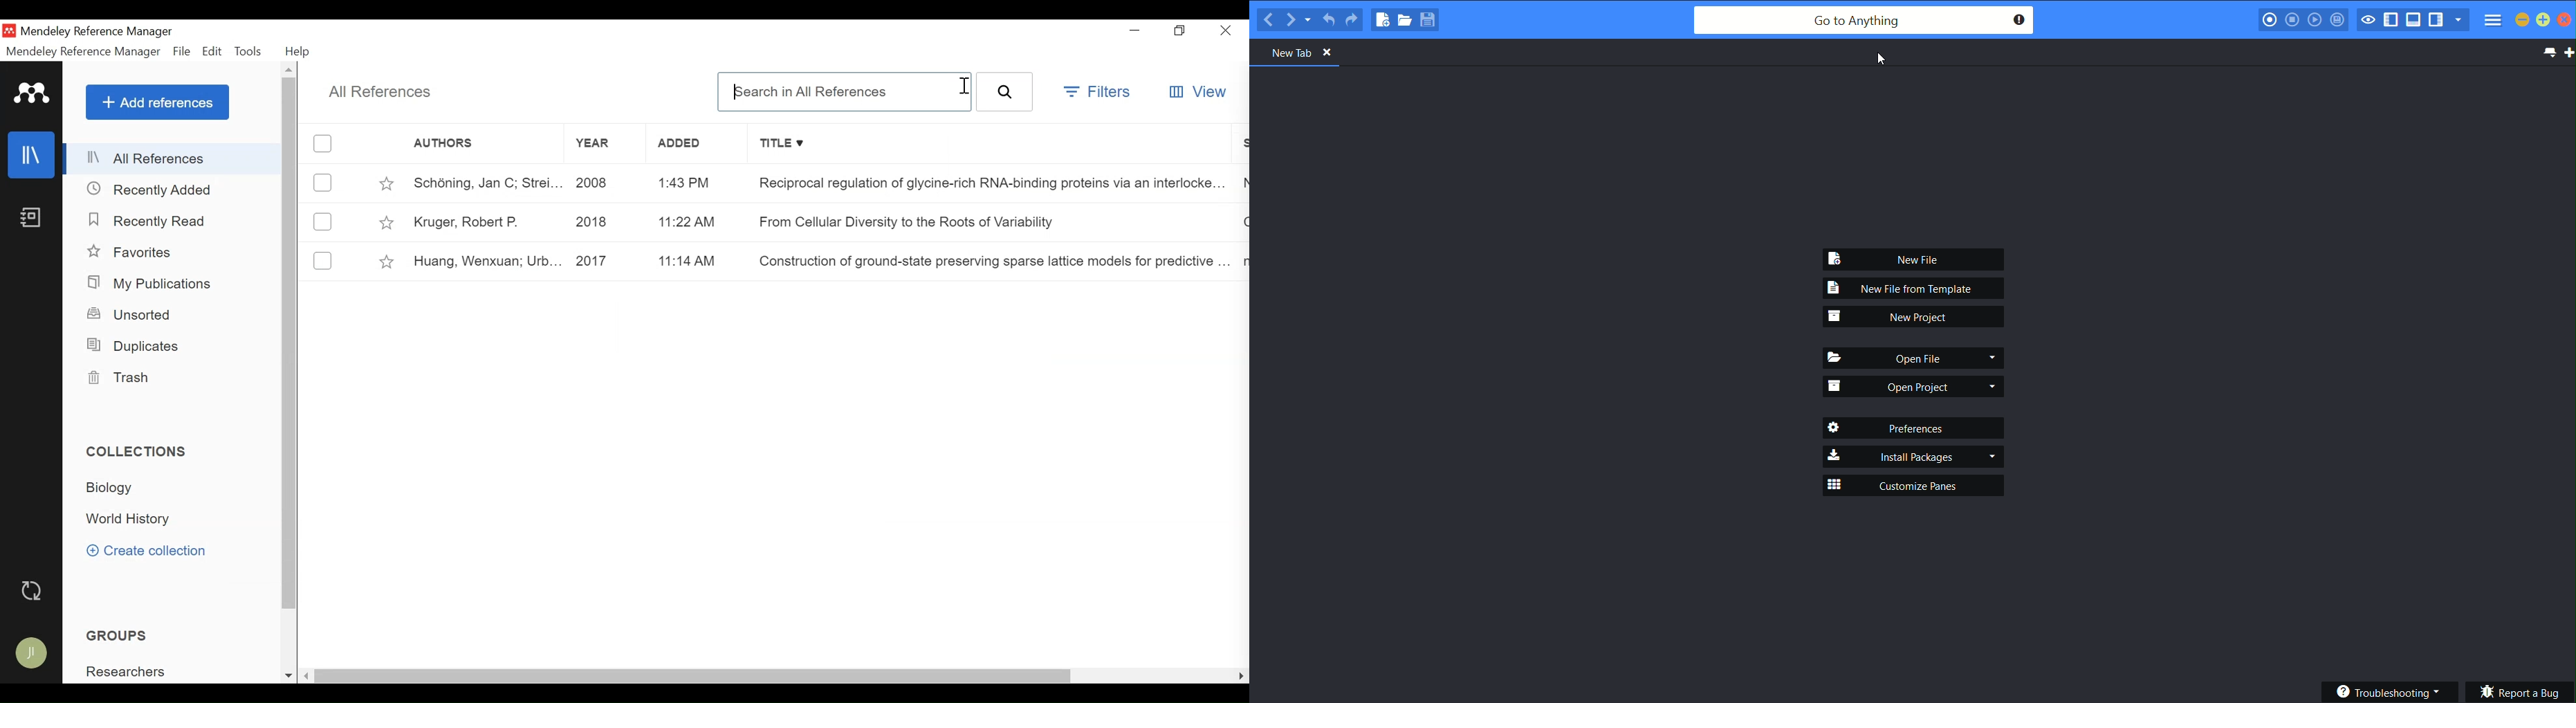 This screenshot has width=2576, height=728. Describe the element at coordinates (1917, 289) in the screenshot. I see `new file from template` at that location.